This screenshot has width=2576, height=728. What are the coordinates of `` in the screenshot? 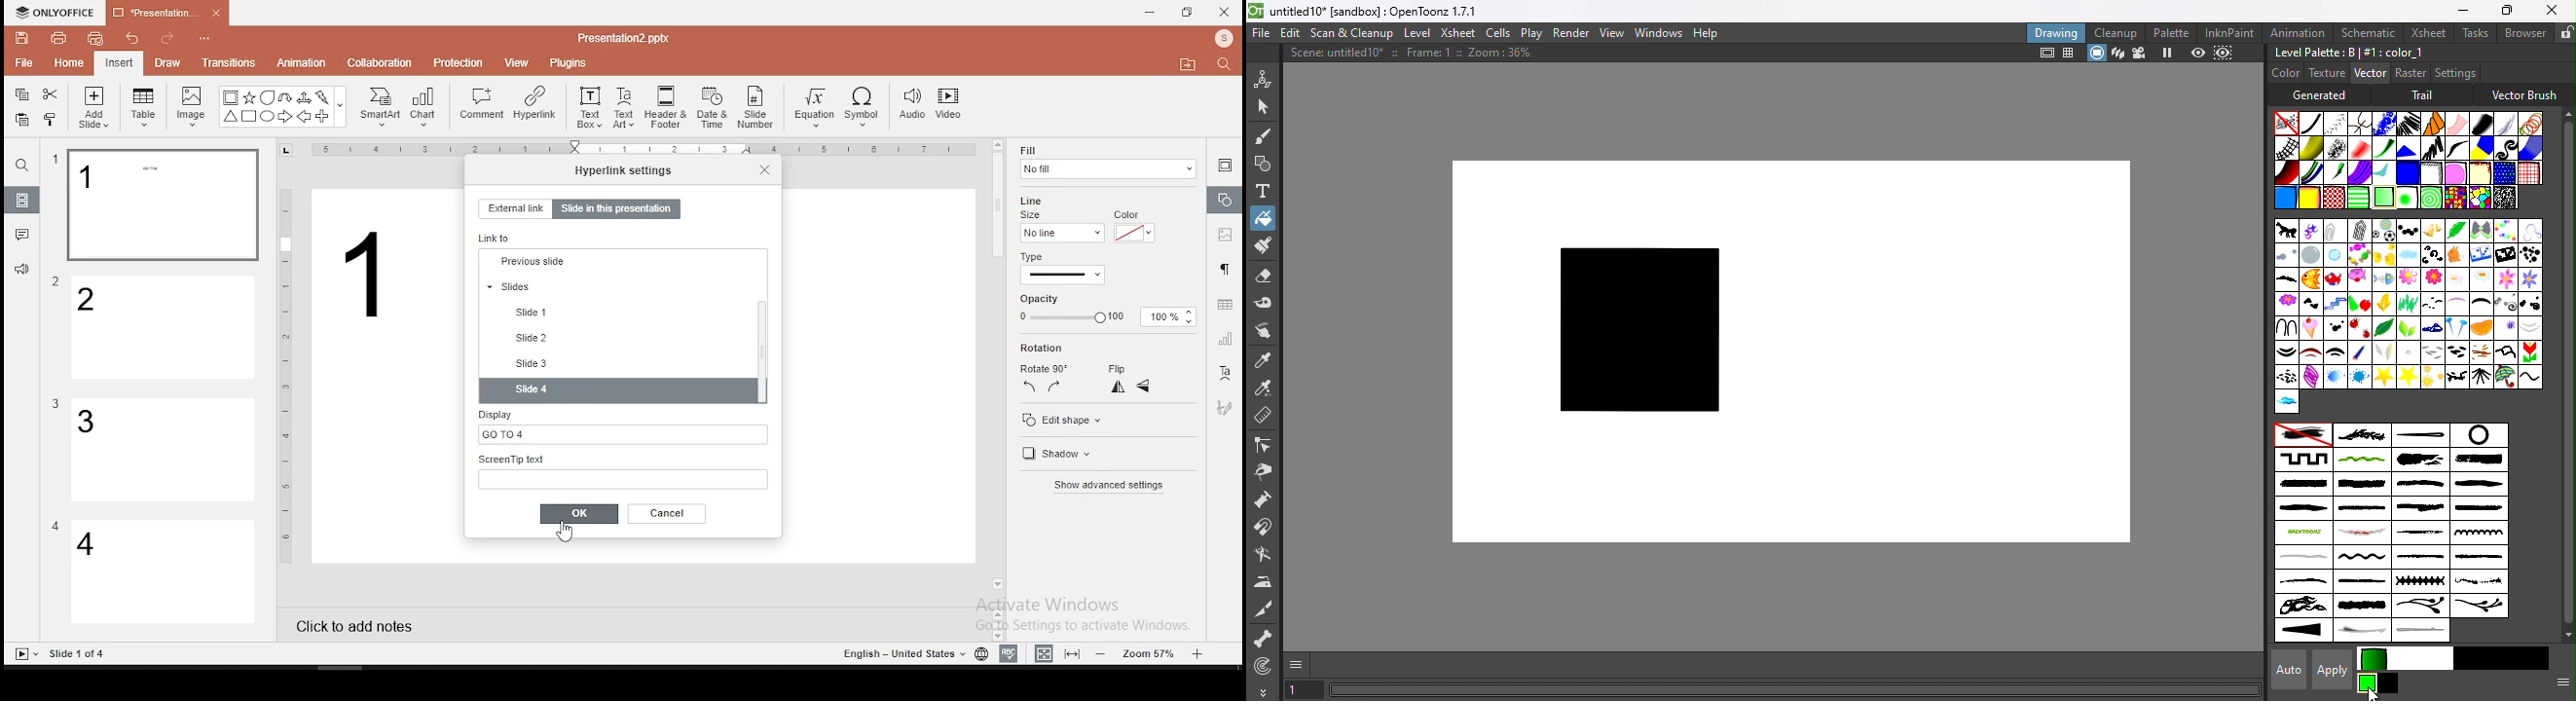 It's located at (1220, 407).